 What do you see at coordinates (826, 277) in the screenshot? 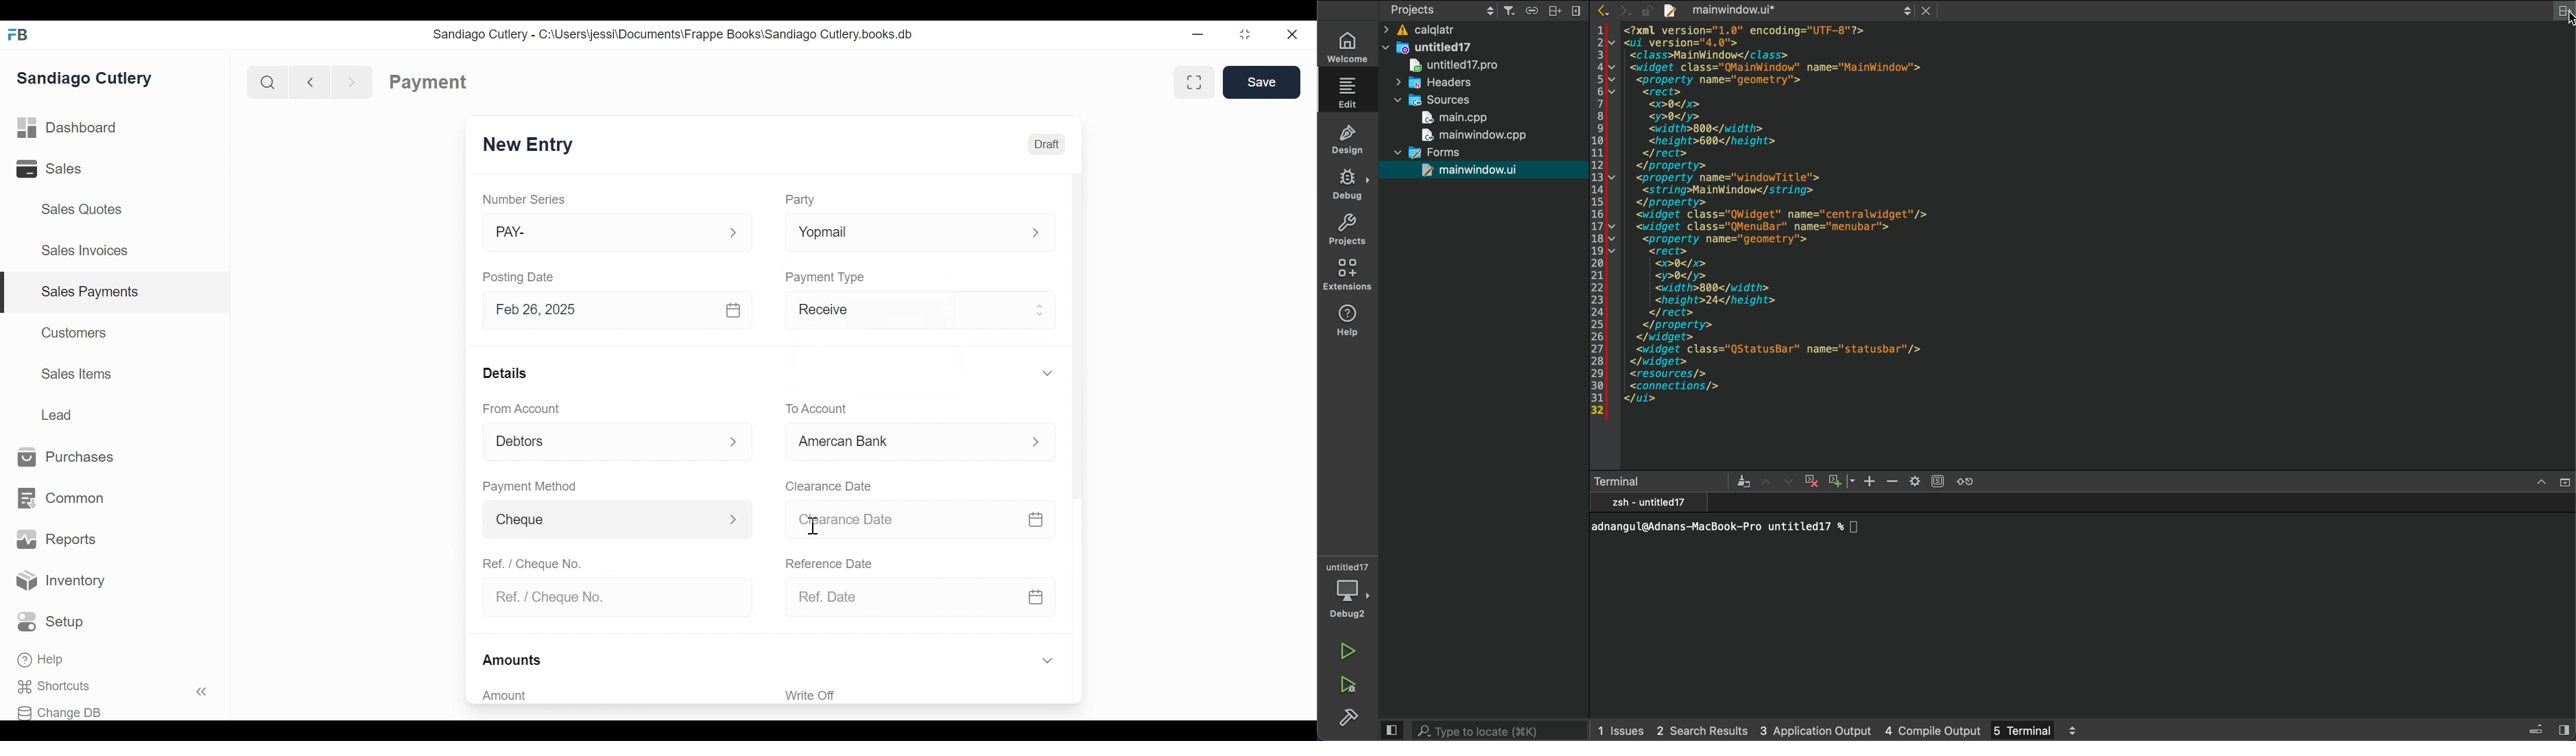
I see `Payment Type` at bounding box center [826, 277].